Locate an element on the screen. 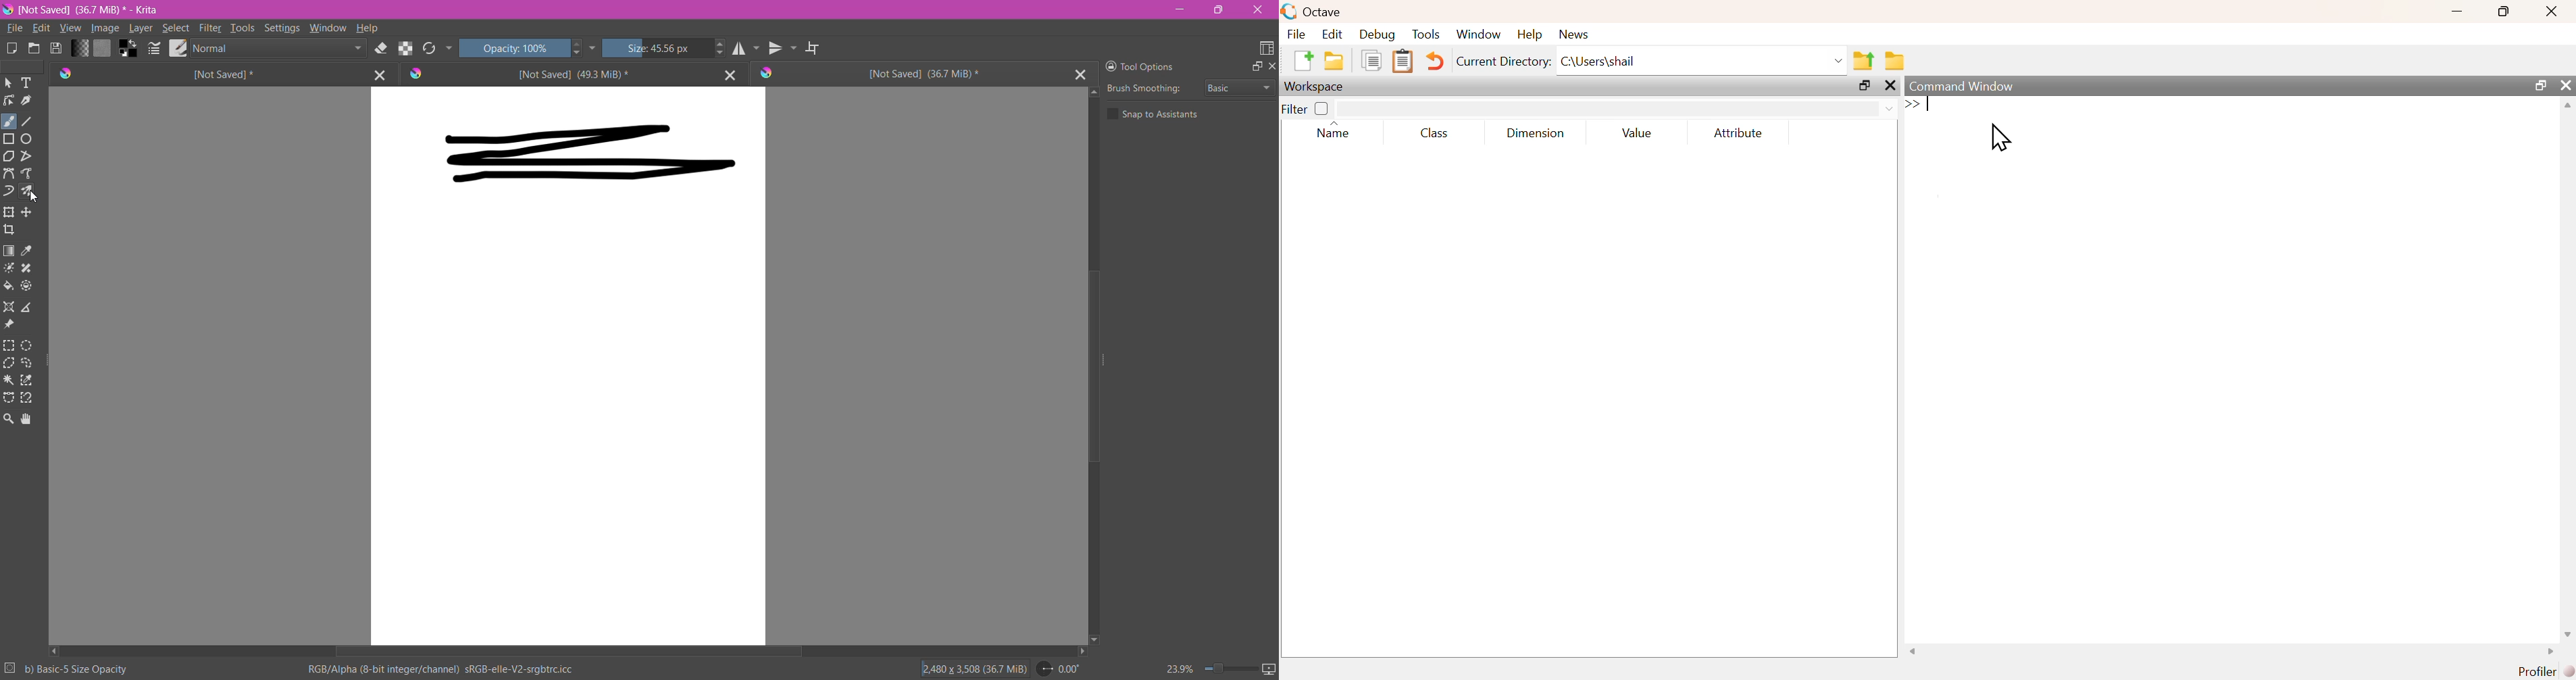 Image resolution: width=2576 pixels, height=700 pixels. Horizontal Mirror Tool is located at coordinates (746, 49).